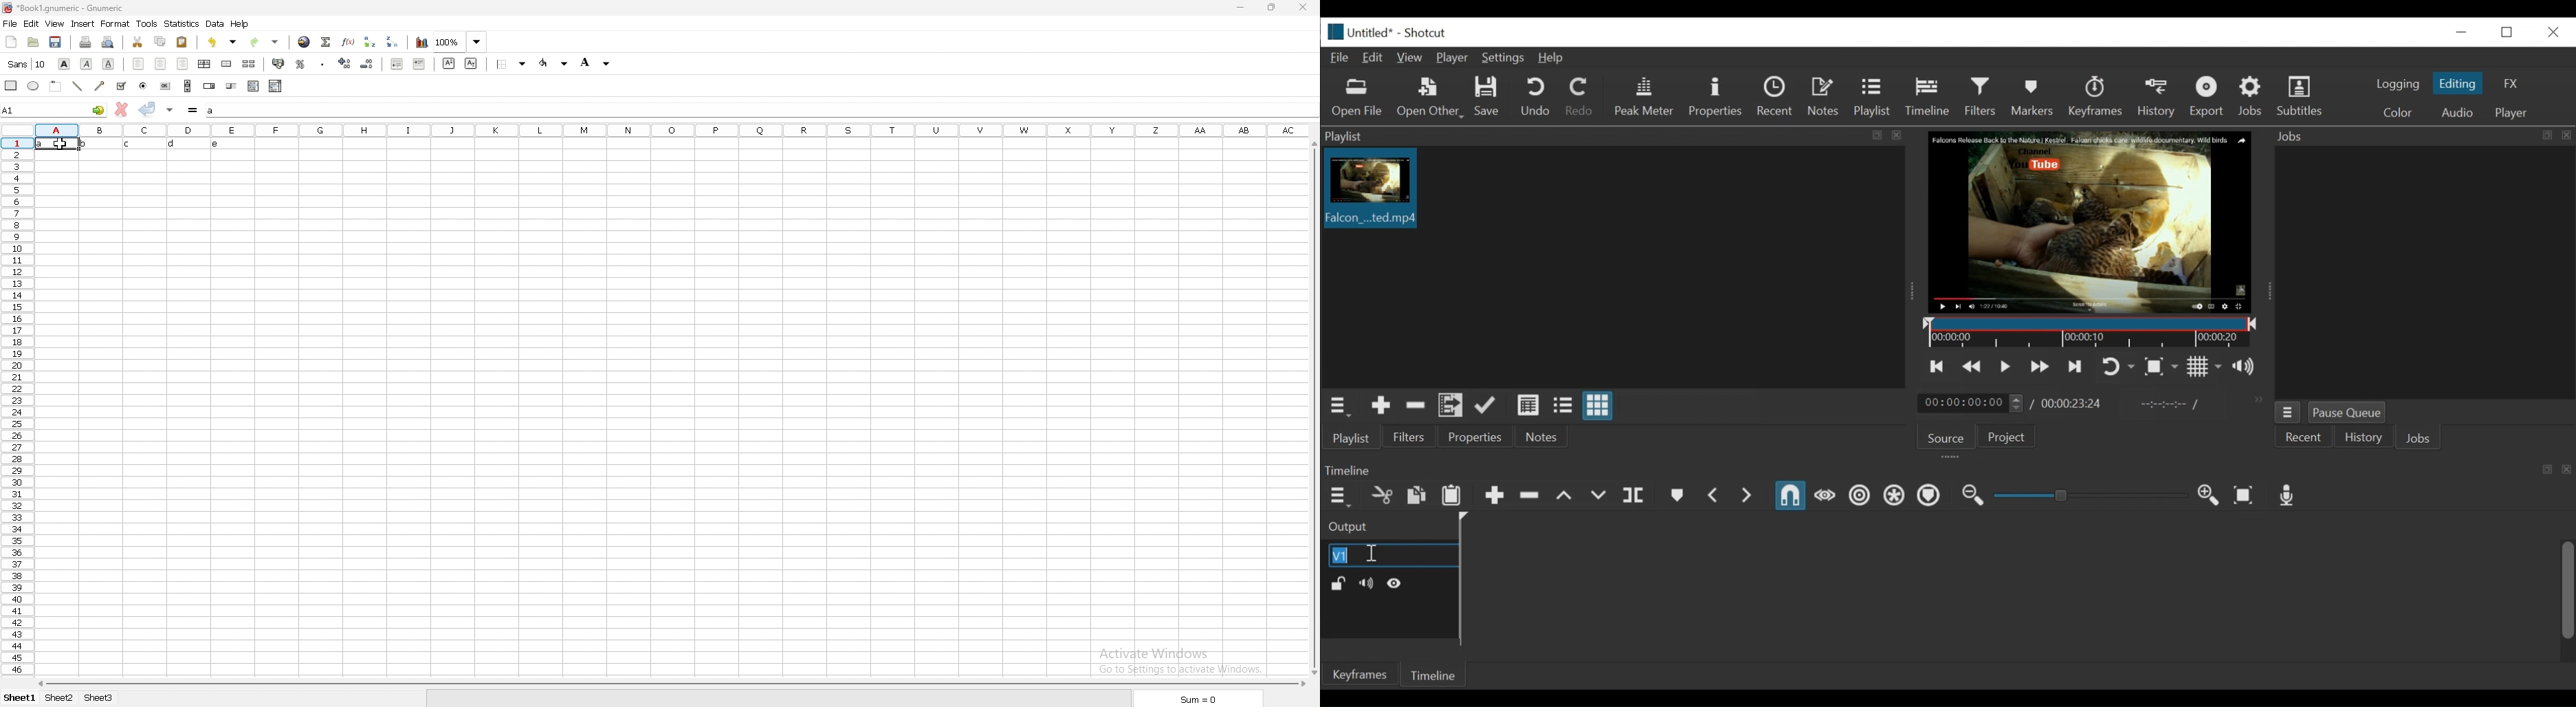 Image resolution: width=2576 pixels, height=728 pixels. Describe the element at coordinates (147, 109) in the screenshot. I see `accept change` at that location.